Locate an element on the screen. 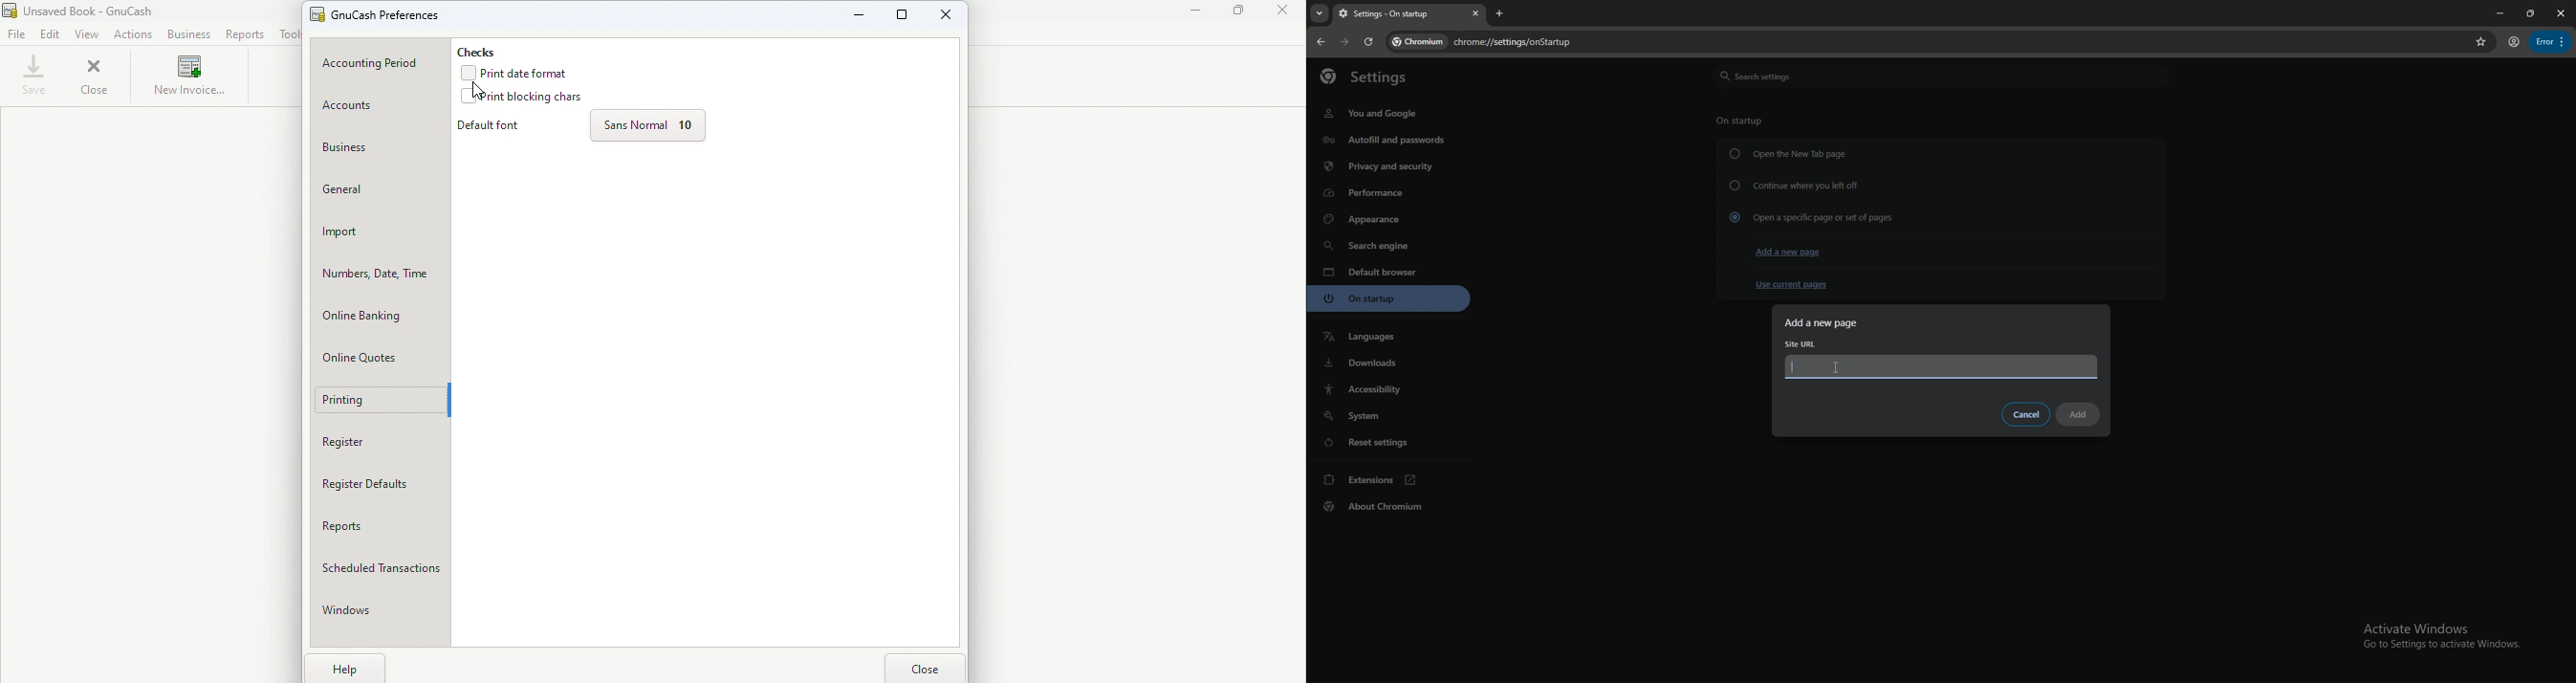 The image size is (2576, 700). extensions is located at coordinates (1390, 479).